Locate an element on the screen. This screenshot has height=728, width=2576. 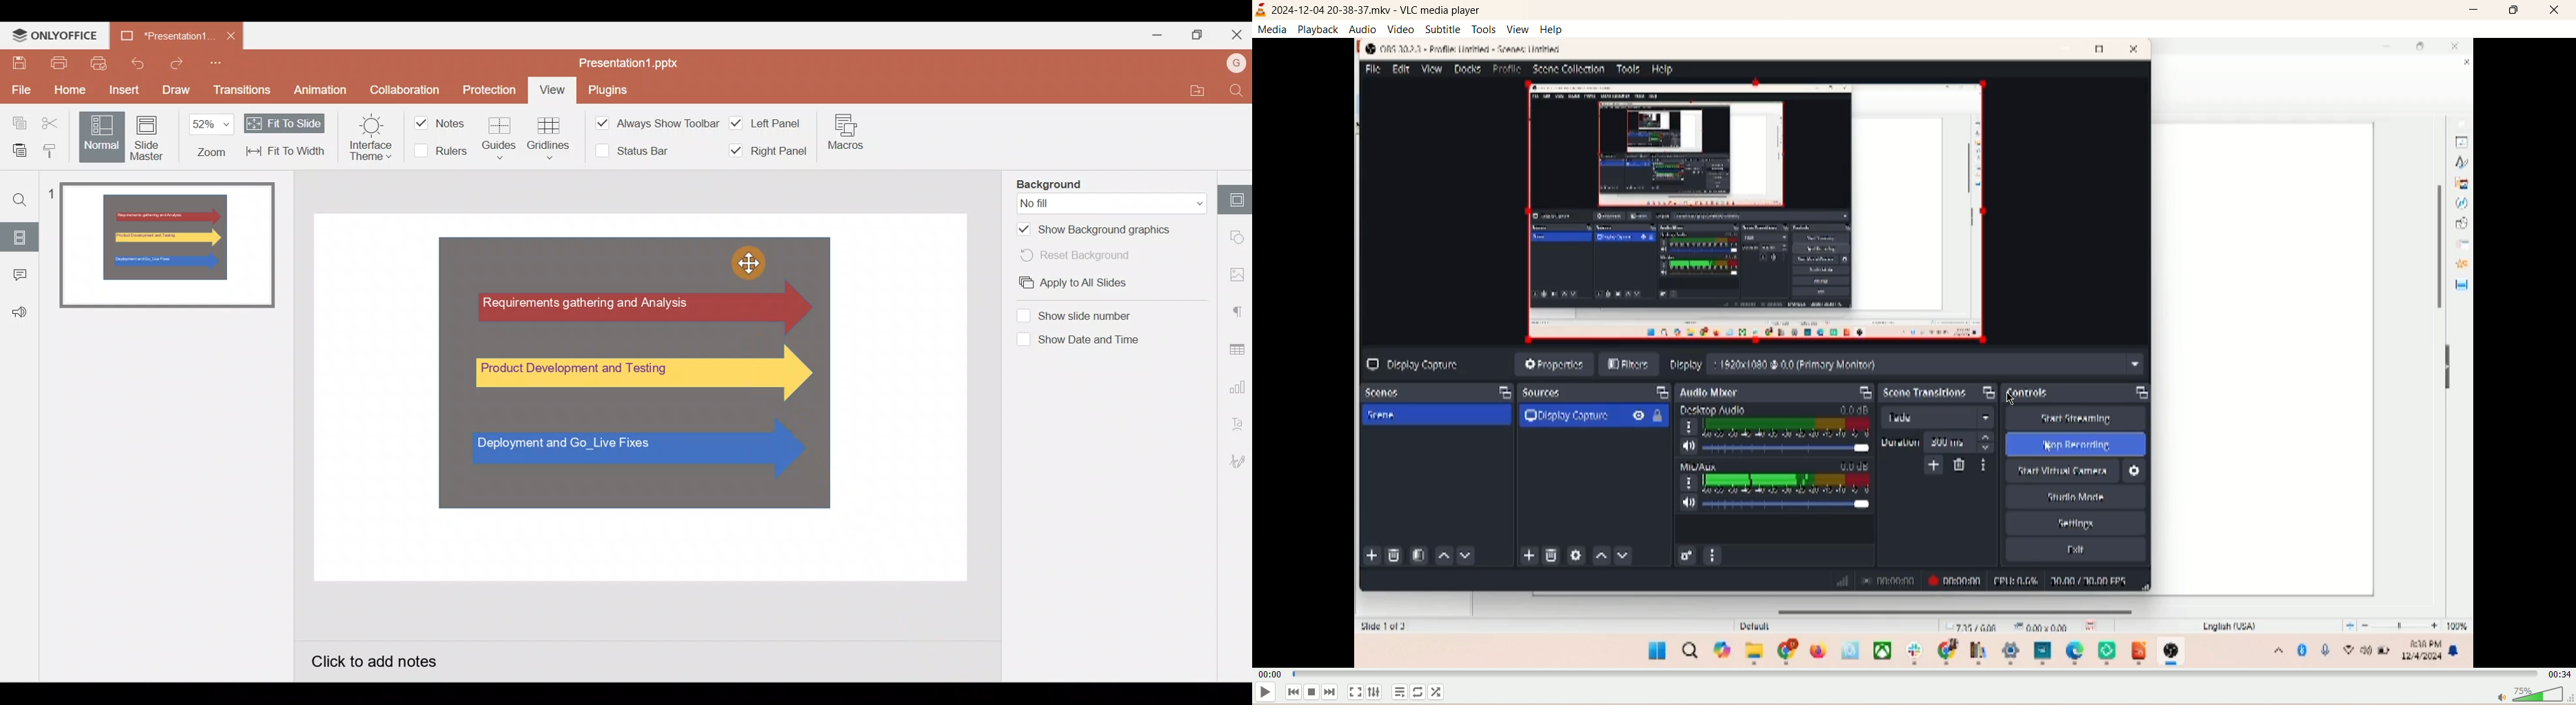
Maximize is located at coordinates (1199, 36).